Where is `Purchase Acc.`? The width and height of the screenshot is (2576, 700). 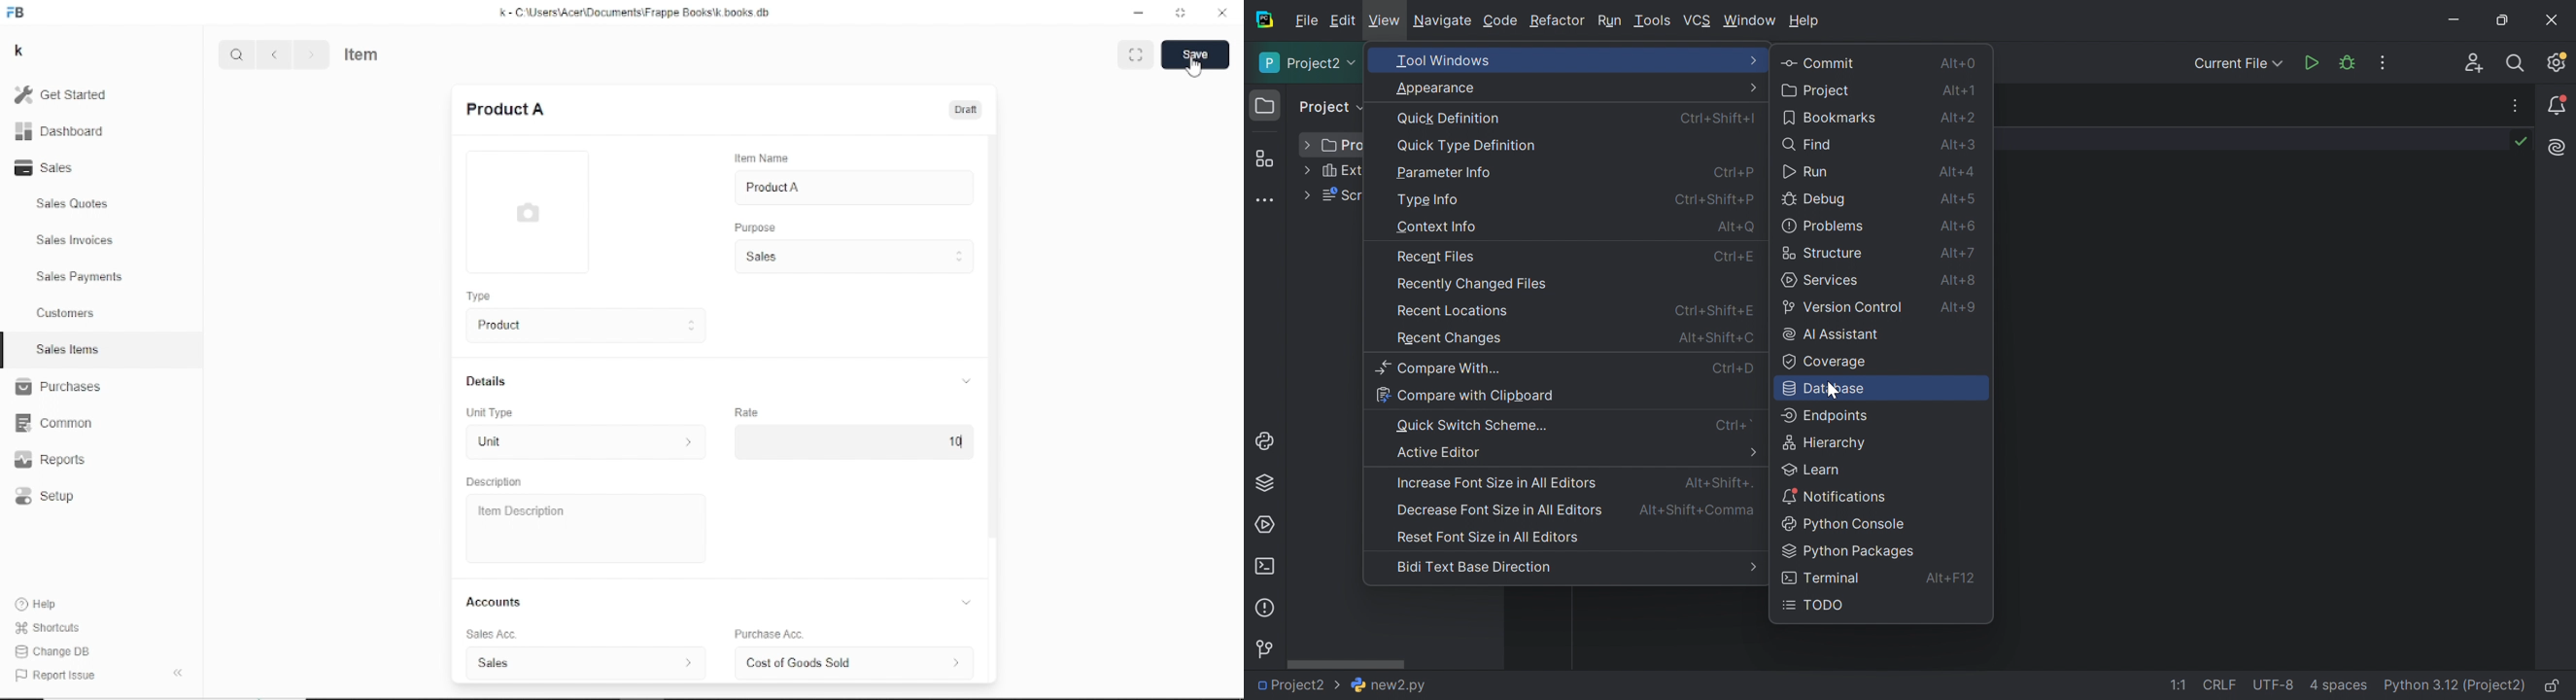
Purchase Acc. is located at coordinates (768, 635).